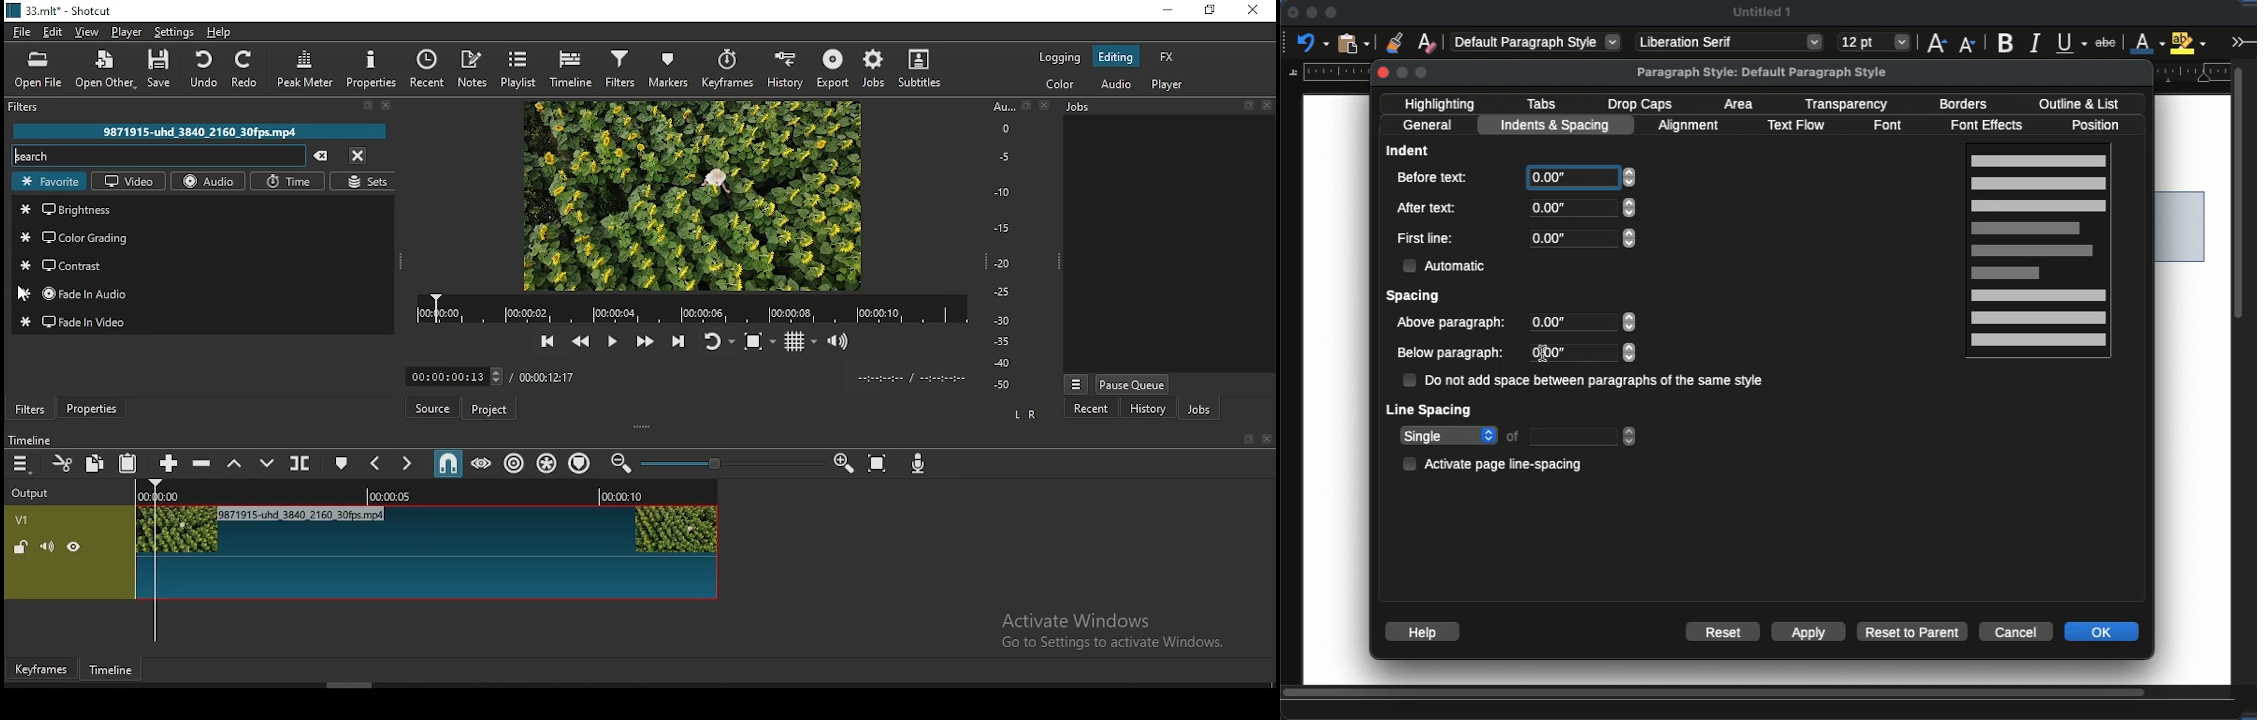  I want to click on zoom timeline to fit, so click(879, 464).